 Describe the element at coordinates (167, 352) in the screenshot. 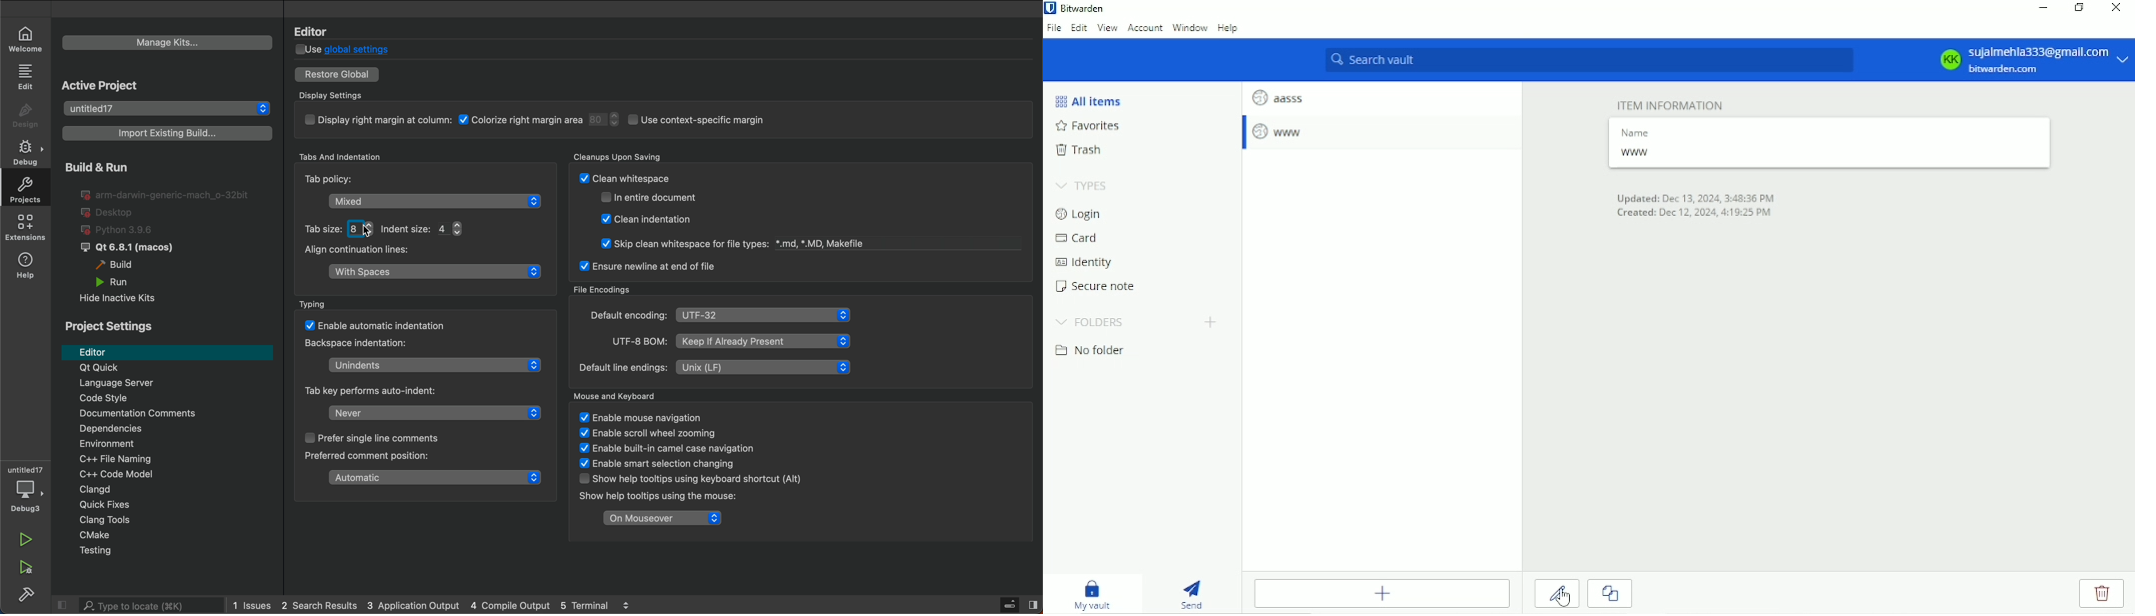

I see `editor` at that location.